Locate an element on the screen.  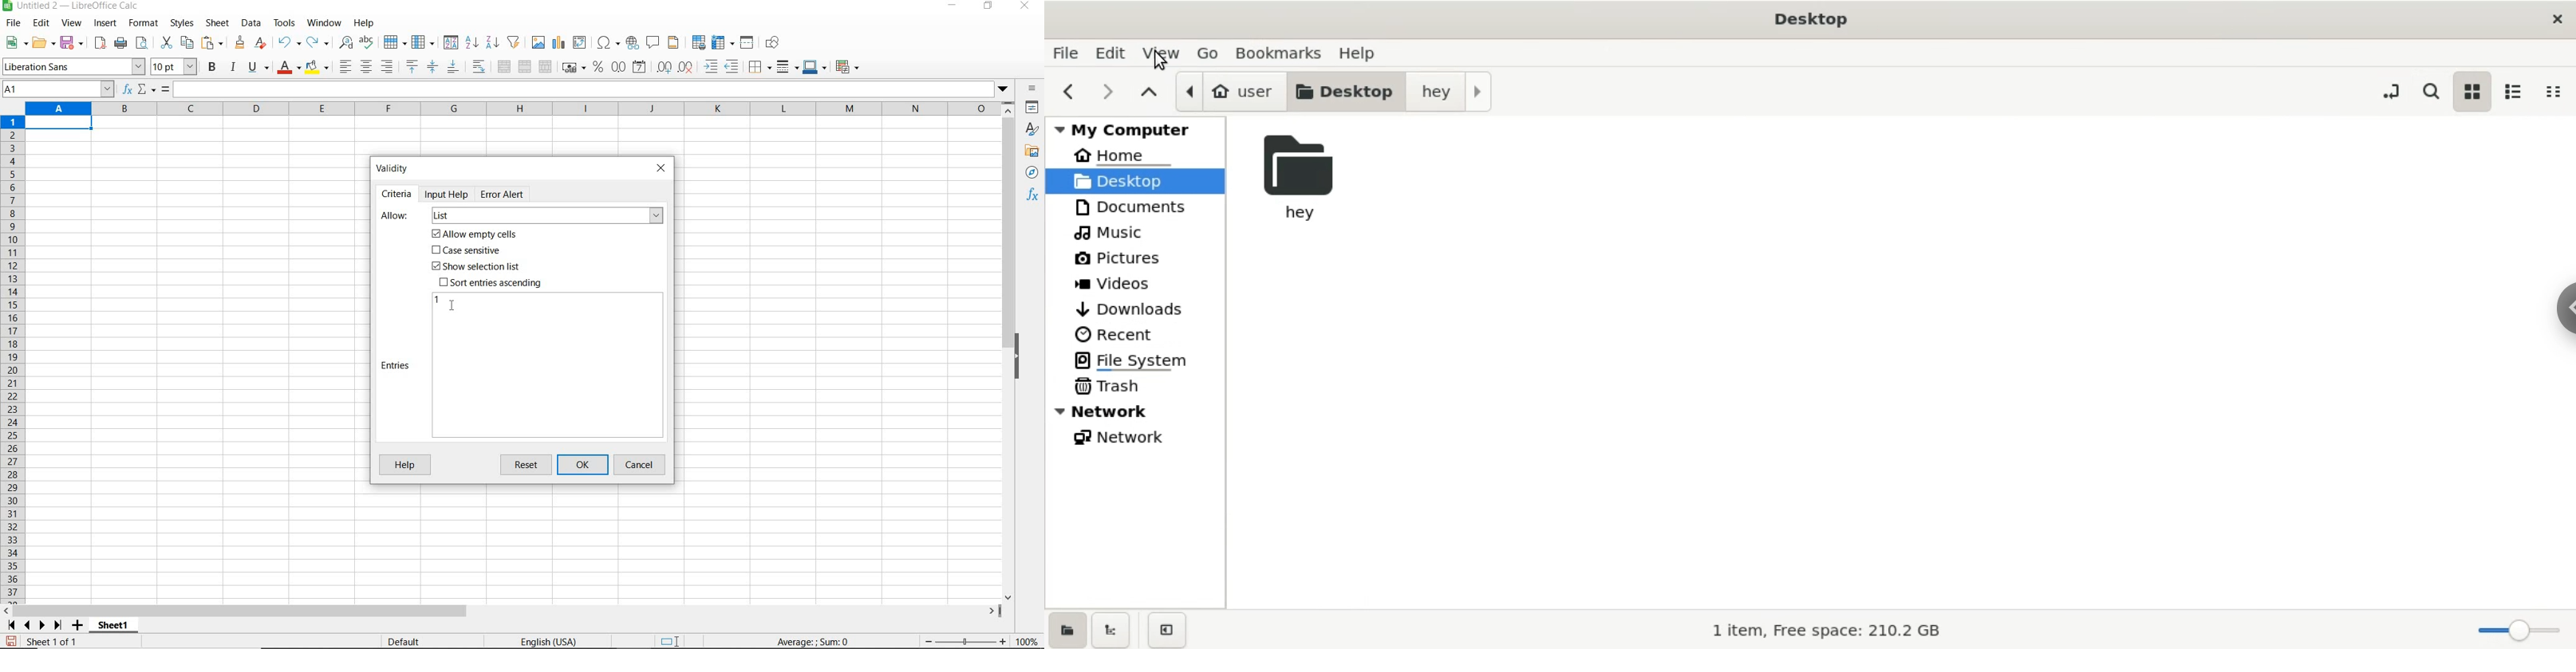
hey is located at coordinates (1449, 89).